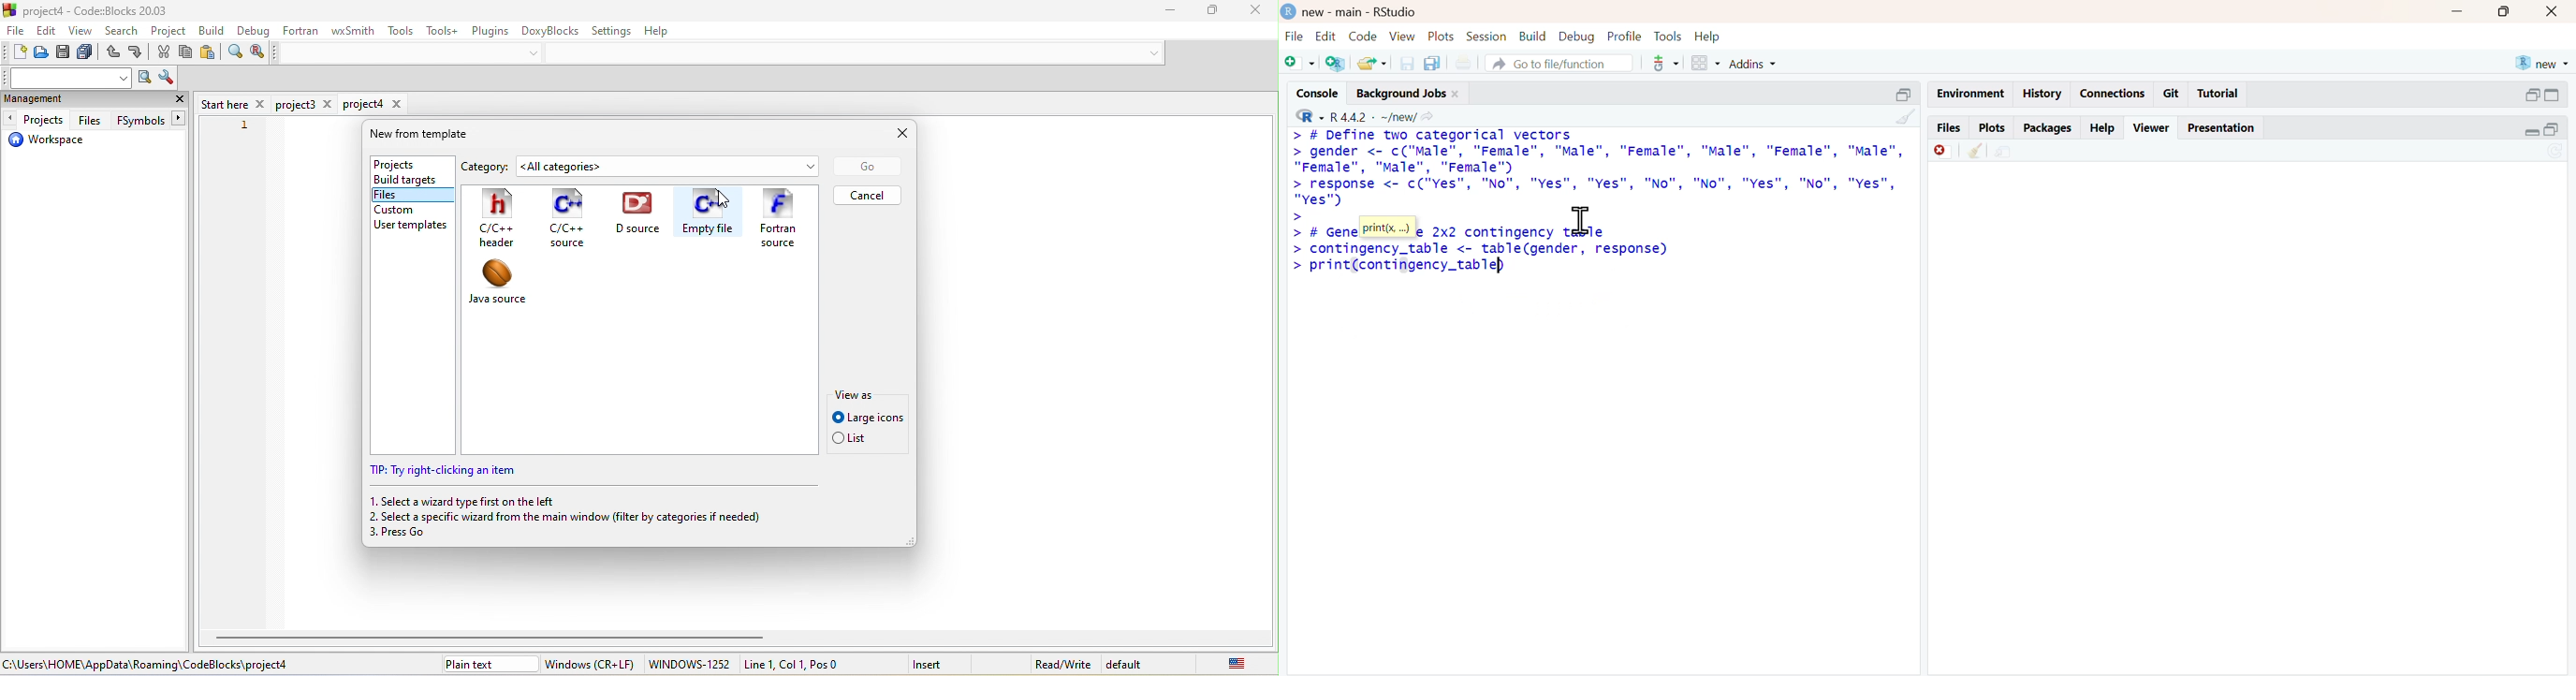 Image resolution: width=2576 pixels, height=700 pixels. Describe the element at coordinates (2044, 93) in the screenshot. I see `history` at that location.